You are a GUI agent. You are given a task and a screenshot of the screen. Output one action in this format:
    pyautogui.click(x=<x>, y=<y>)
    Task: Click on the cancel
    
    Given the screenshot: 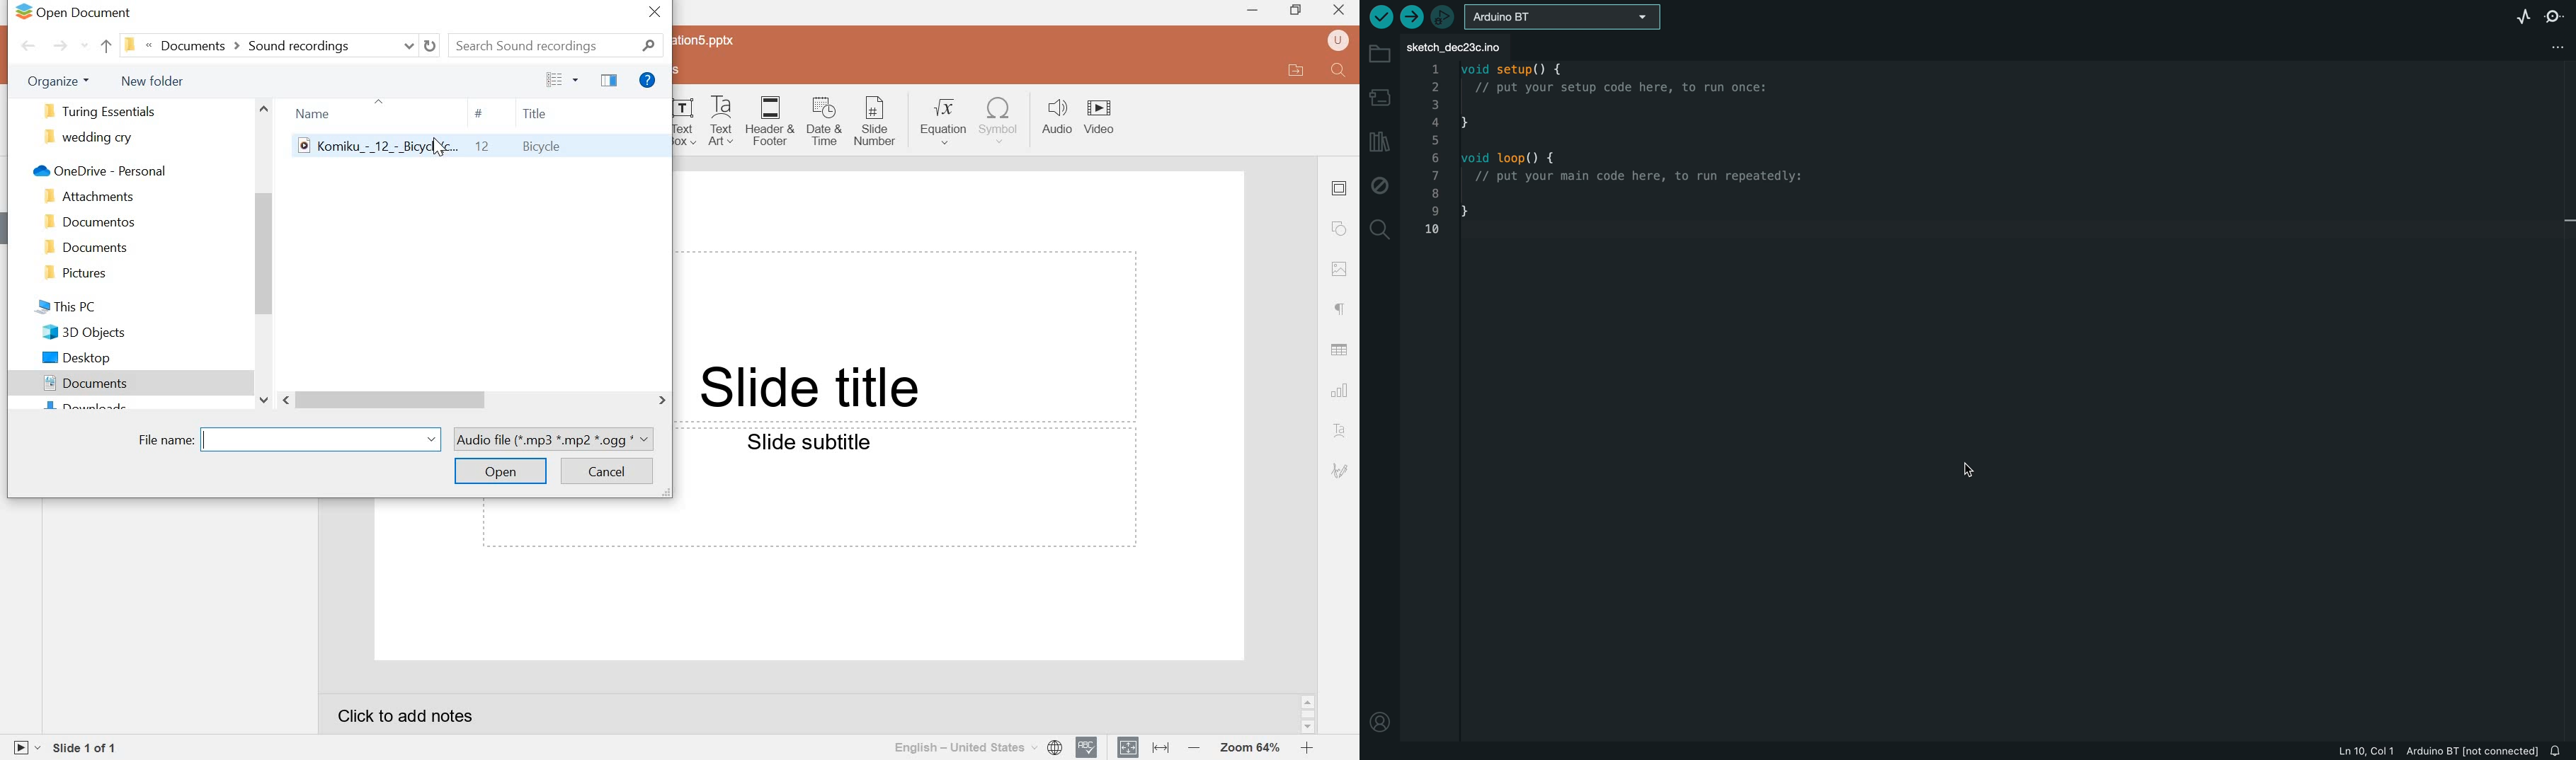 What is the action you would take?
    pyautogui.click(x=607, y=471)
    